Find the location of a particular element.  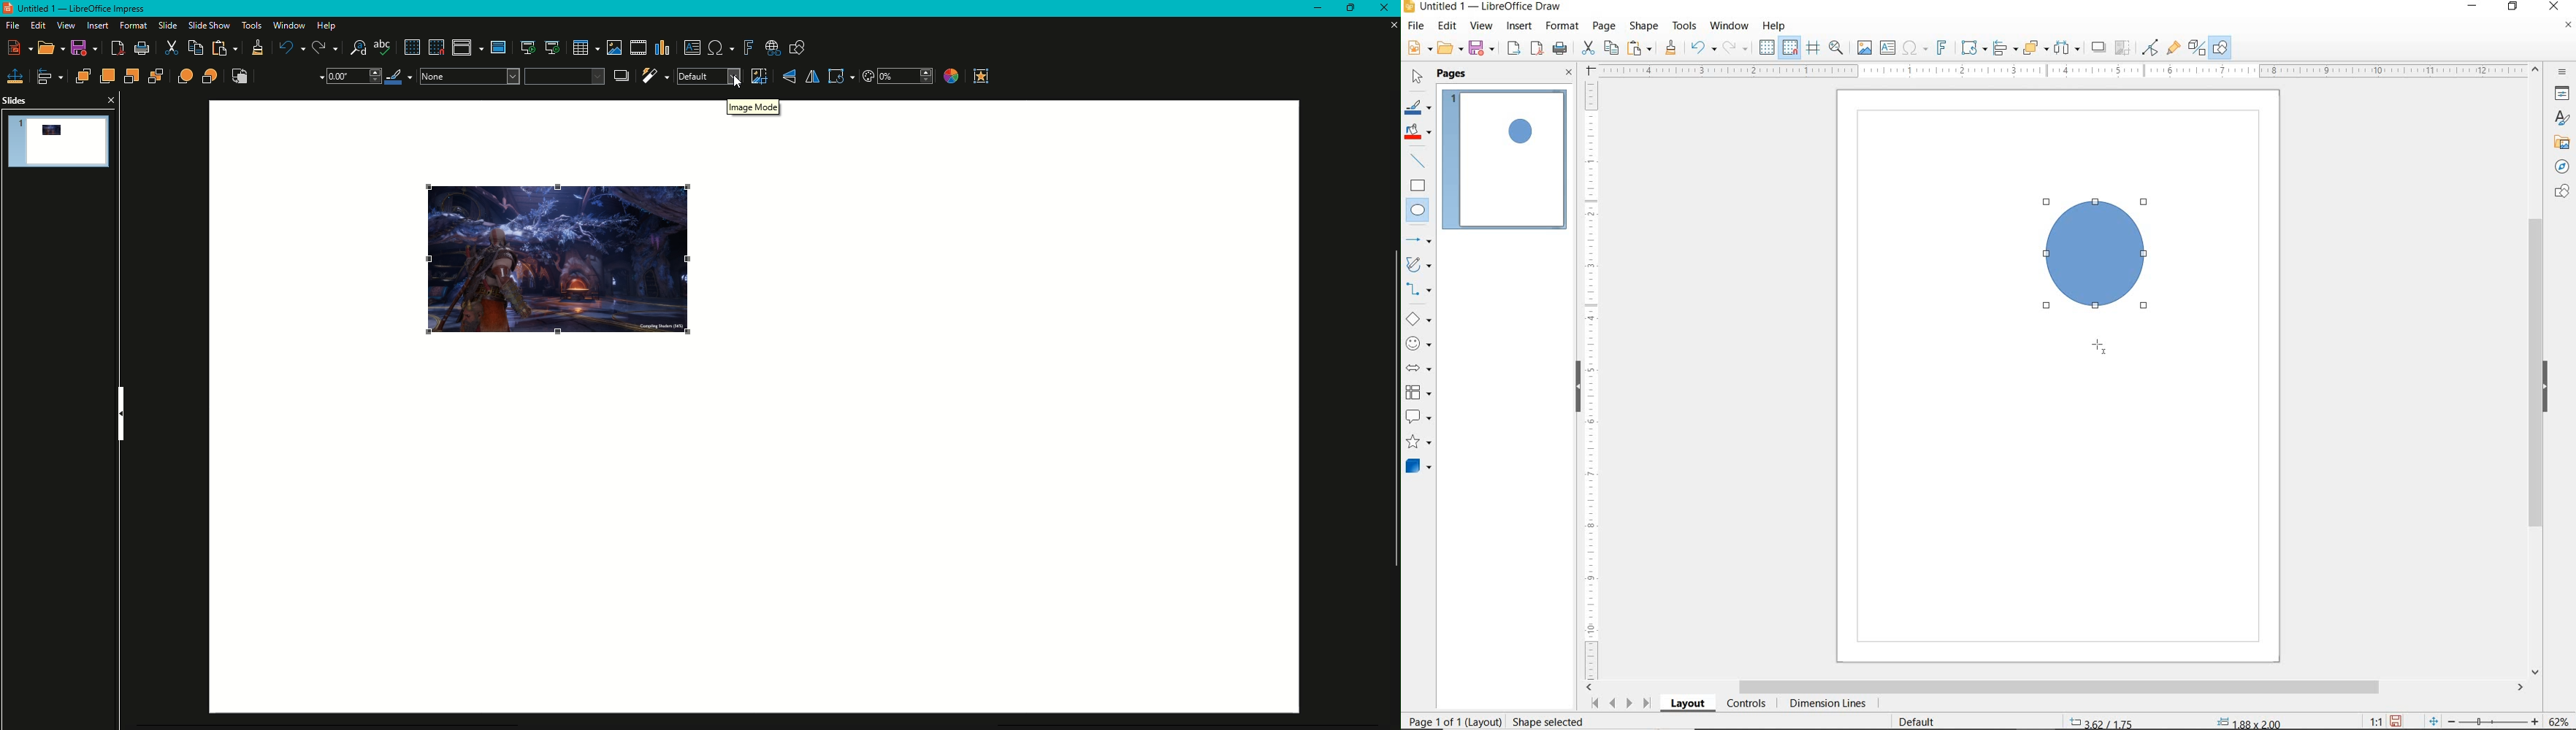

SAVE is located at coordinates (1483, 48).